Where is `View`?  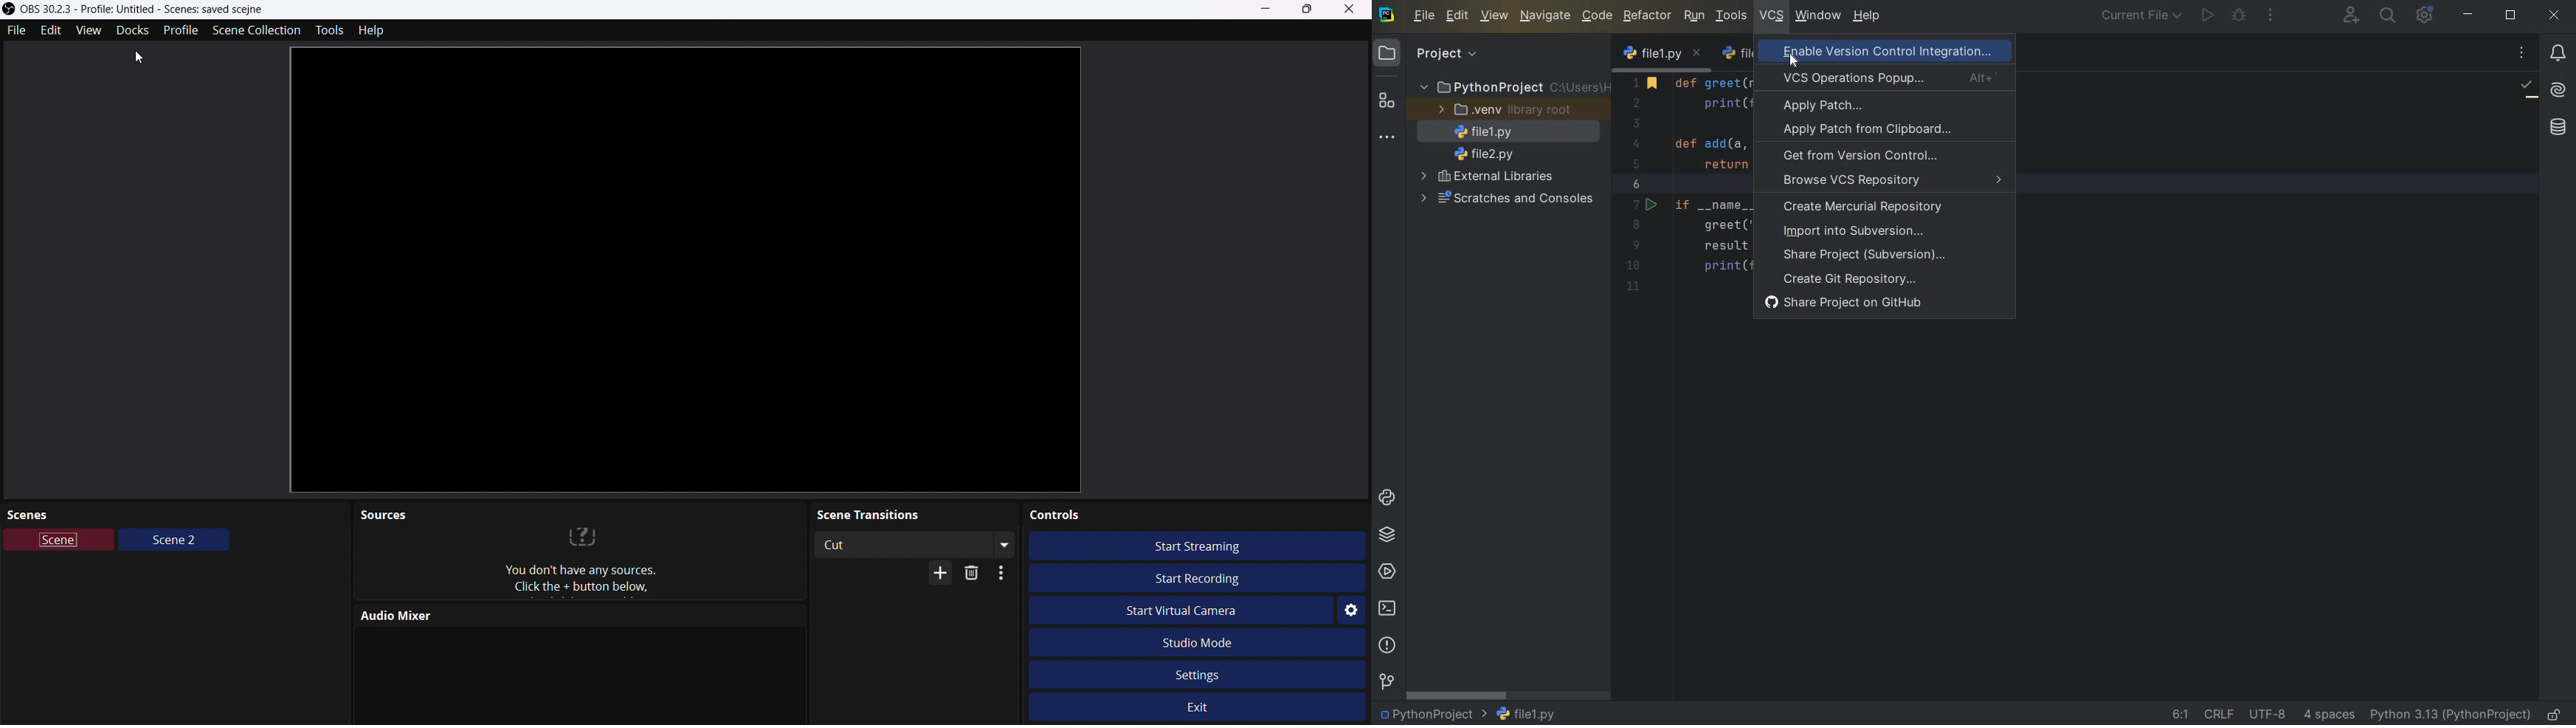
View is located at coordinates (84, 31).